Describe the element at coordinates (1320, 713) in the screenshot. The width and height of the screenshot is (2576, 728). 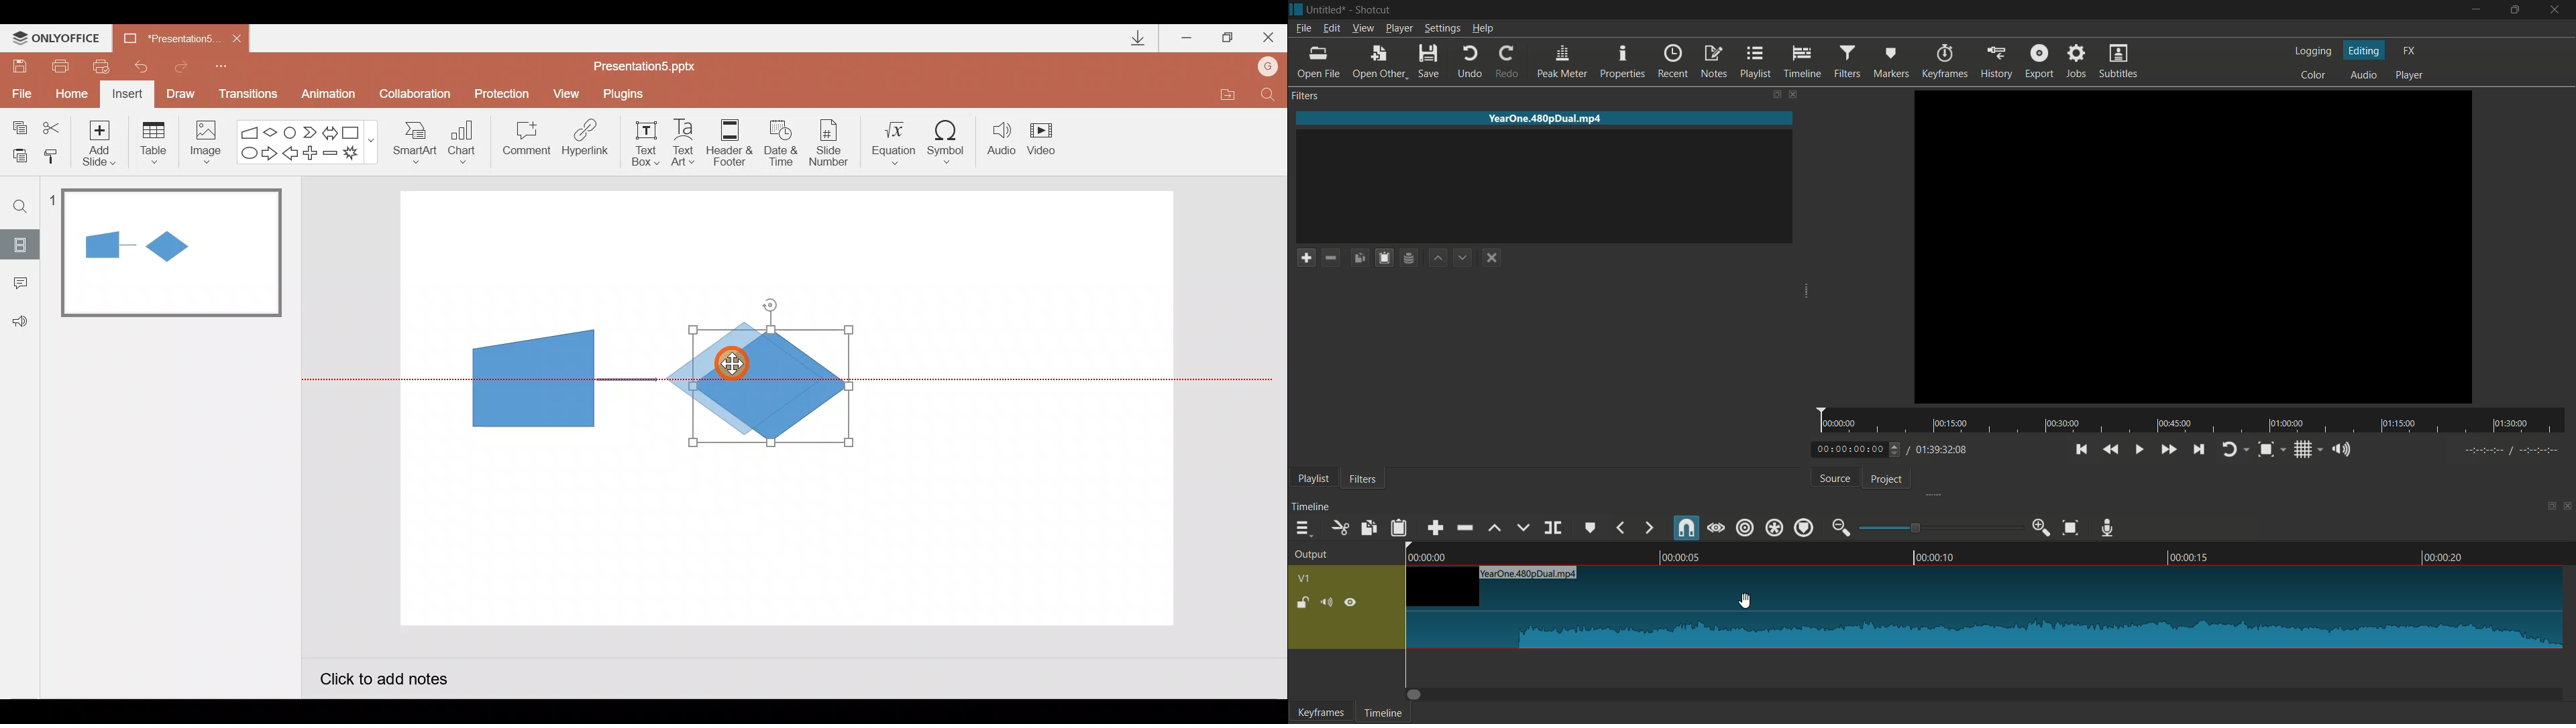
I see `keyframes` at that location.